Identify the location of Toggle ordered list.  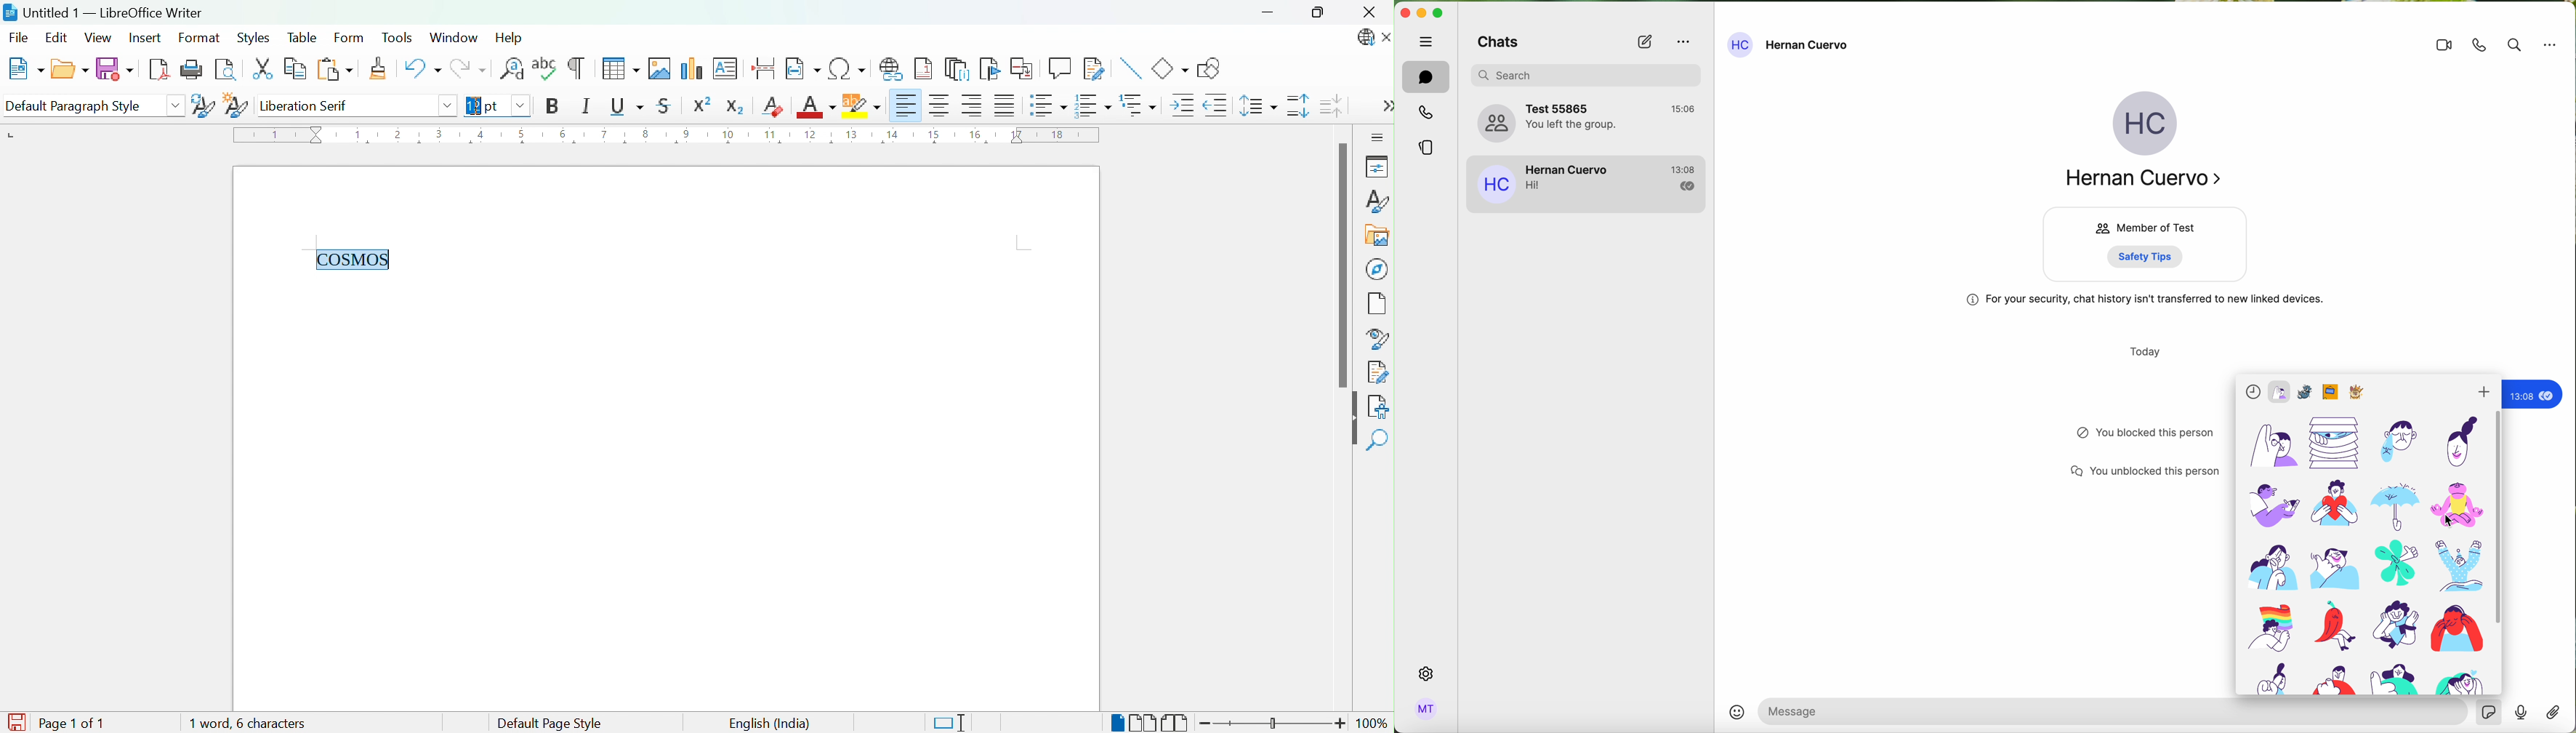
(1095, 105).